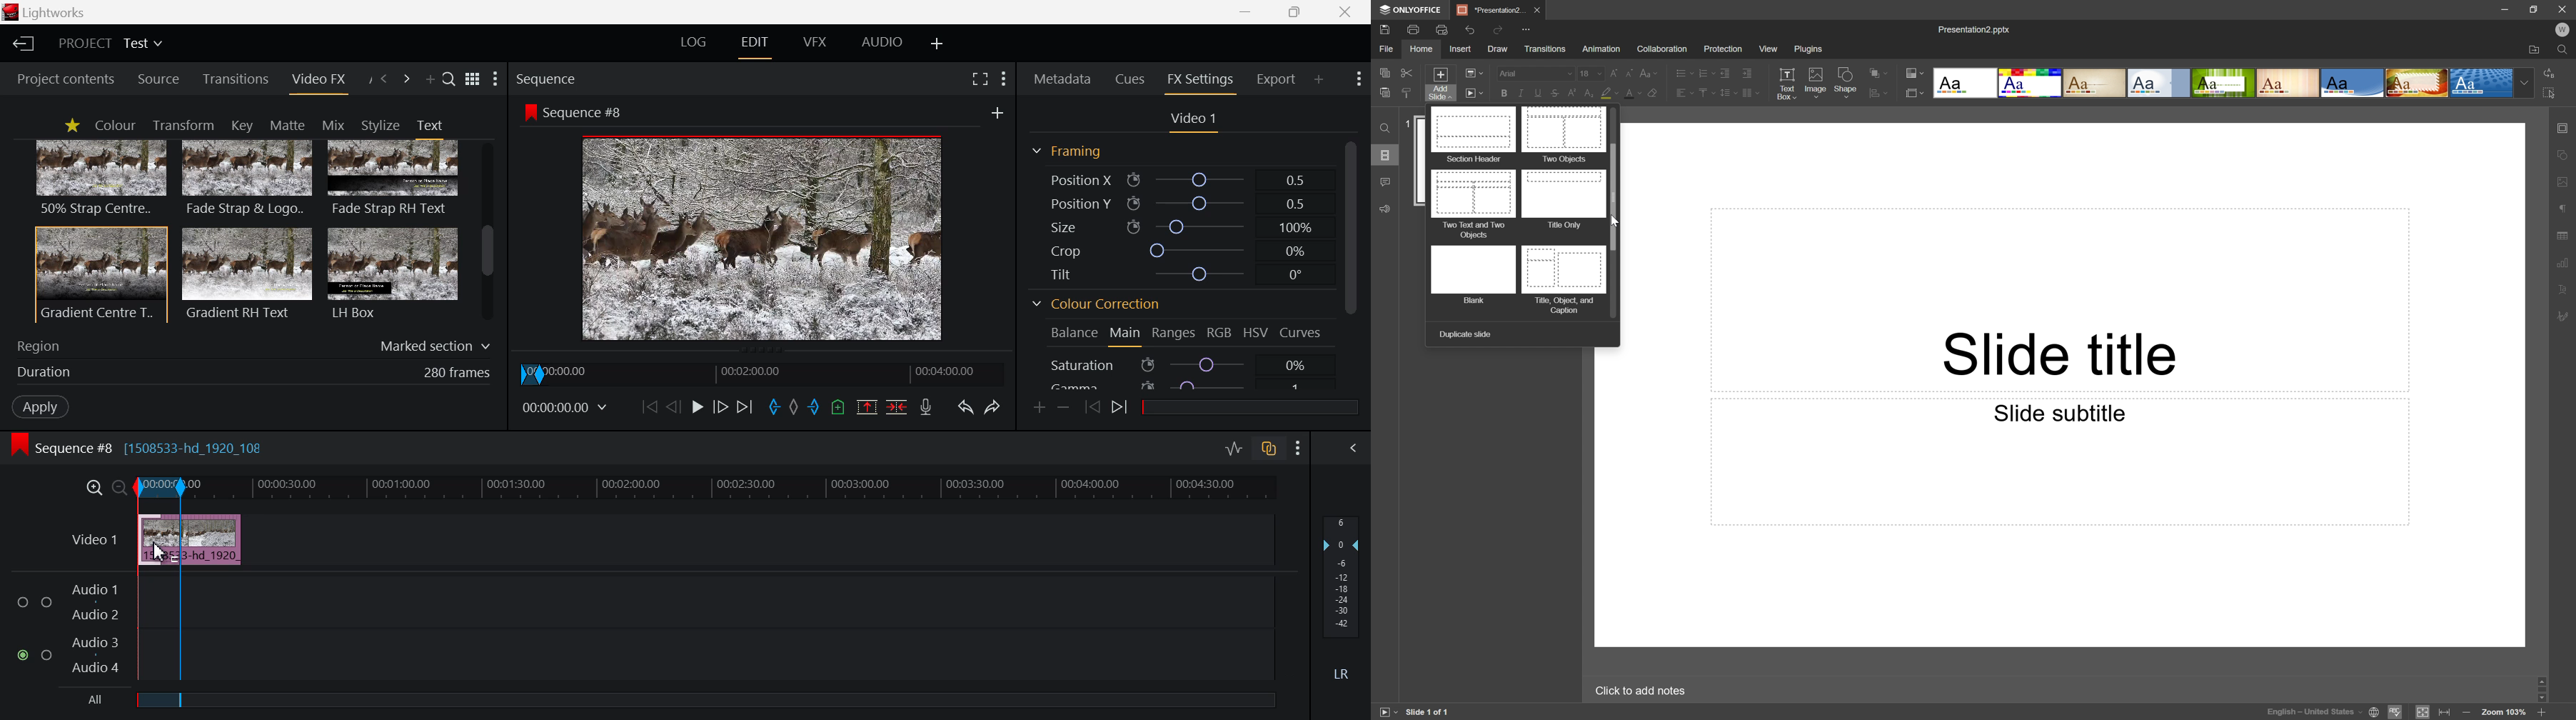  What do you see at coordinates (1519, 94) in the screenshot?
I see `Italic` at bounding box center [1519, 94].